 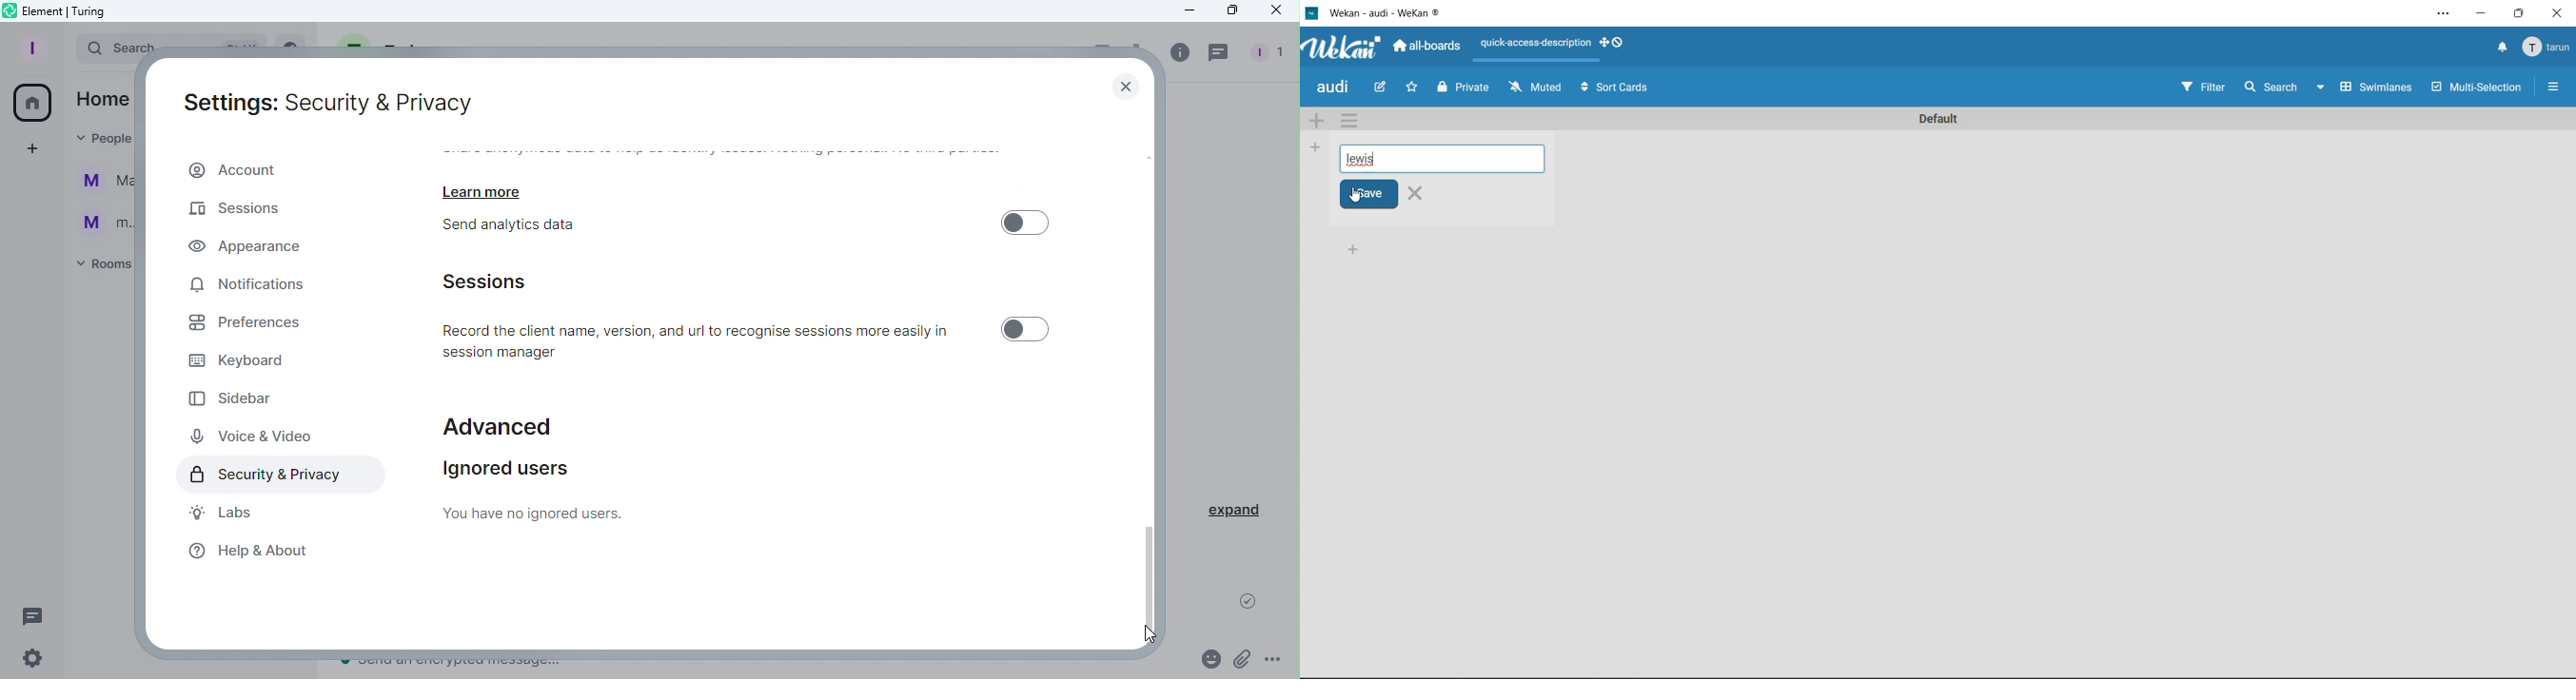 I want to click on More Options, so click(x=2557, y=86).